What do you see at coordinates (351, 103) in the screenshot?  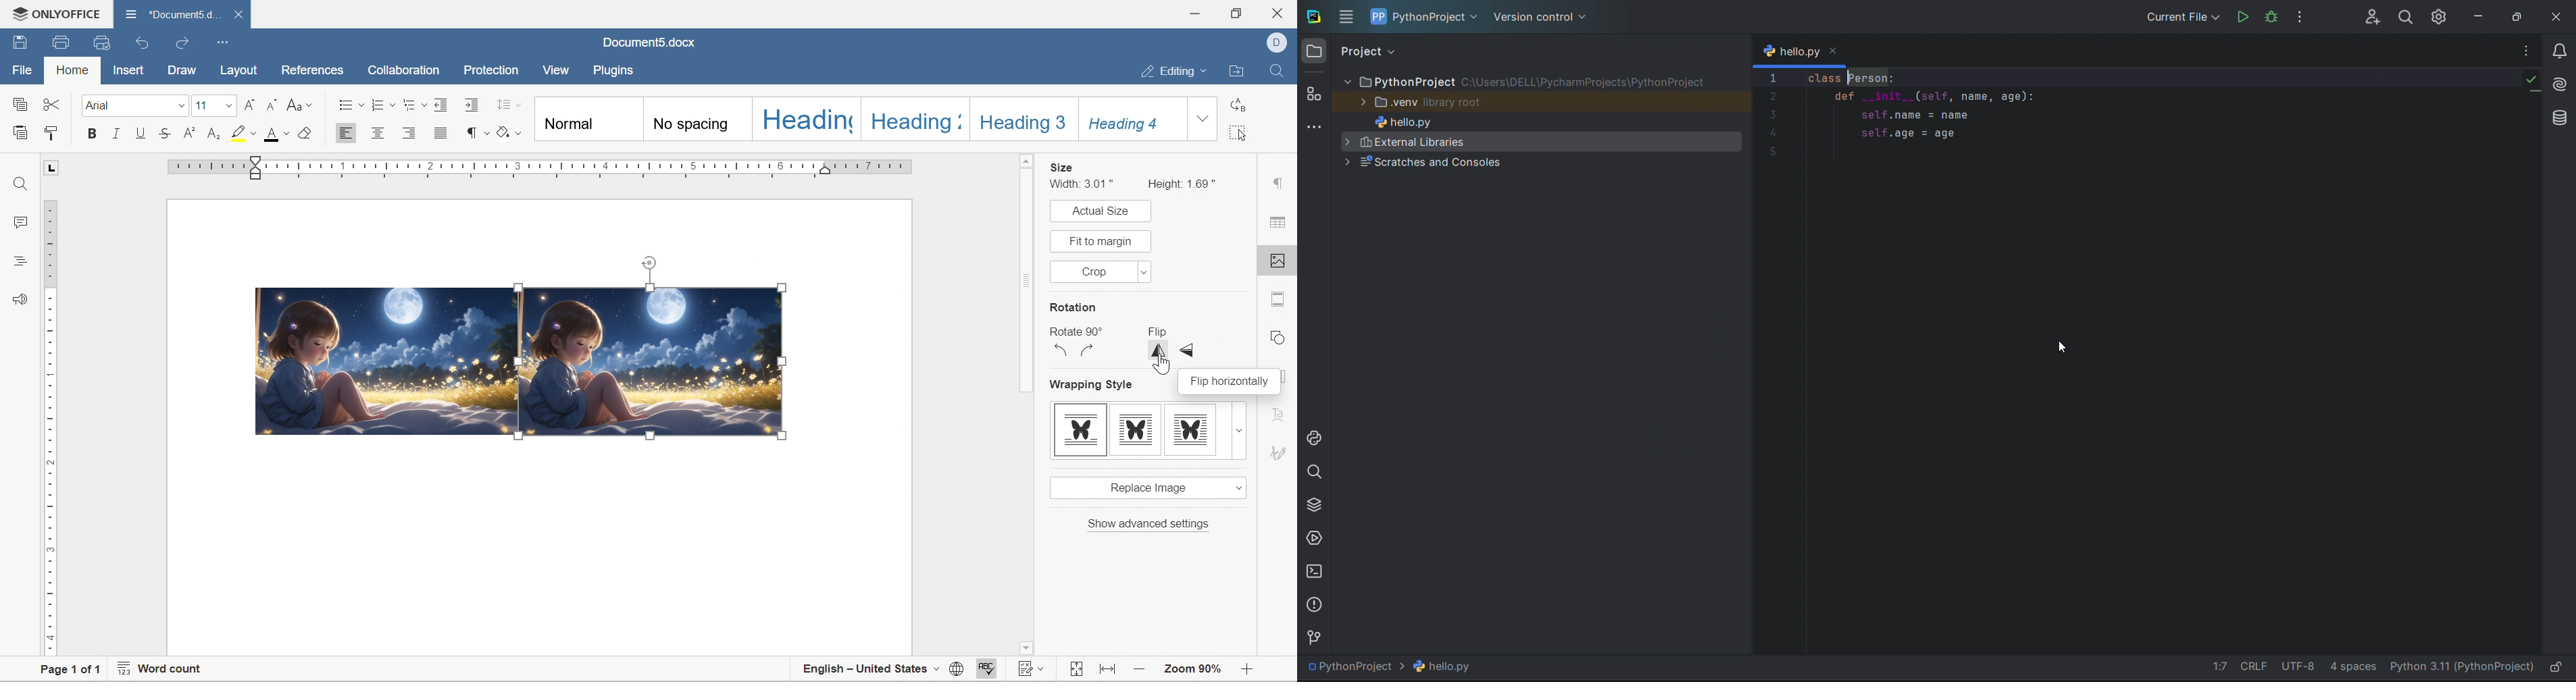 I see `bullets` at bounding box center [351, 103].